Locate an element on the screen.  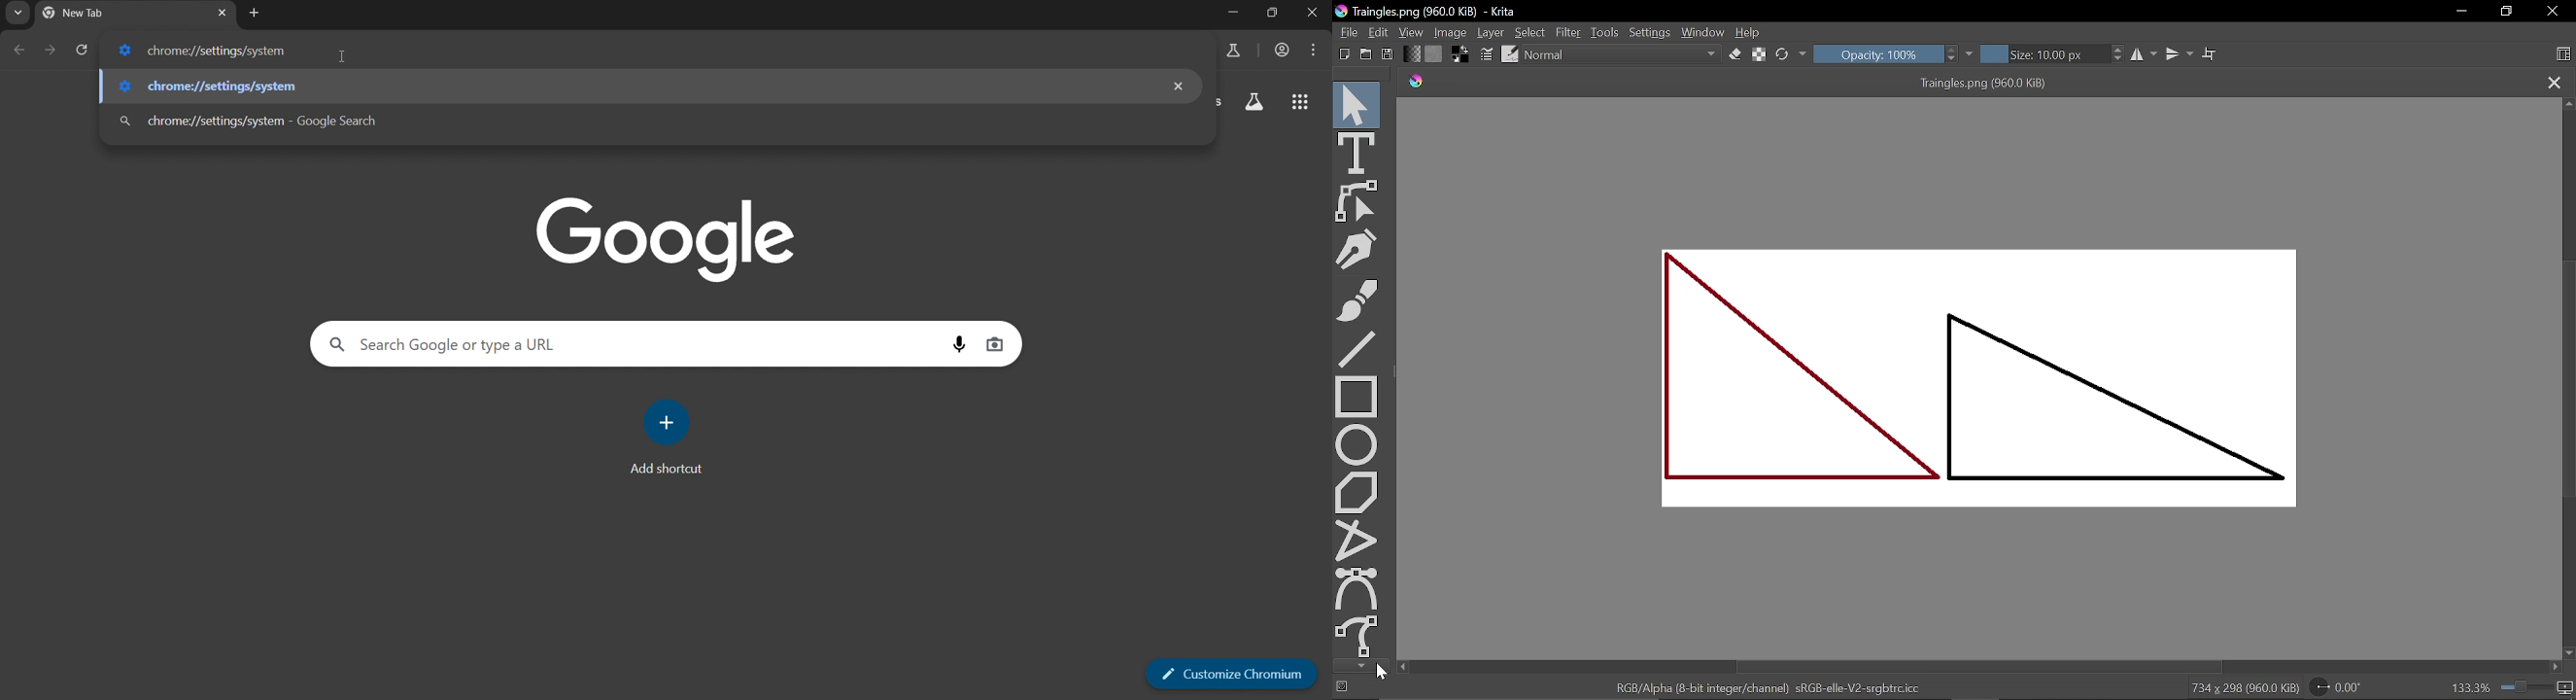
Edit is located at coordinates (1378, 34).